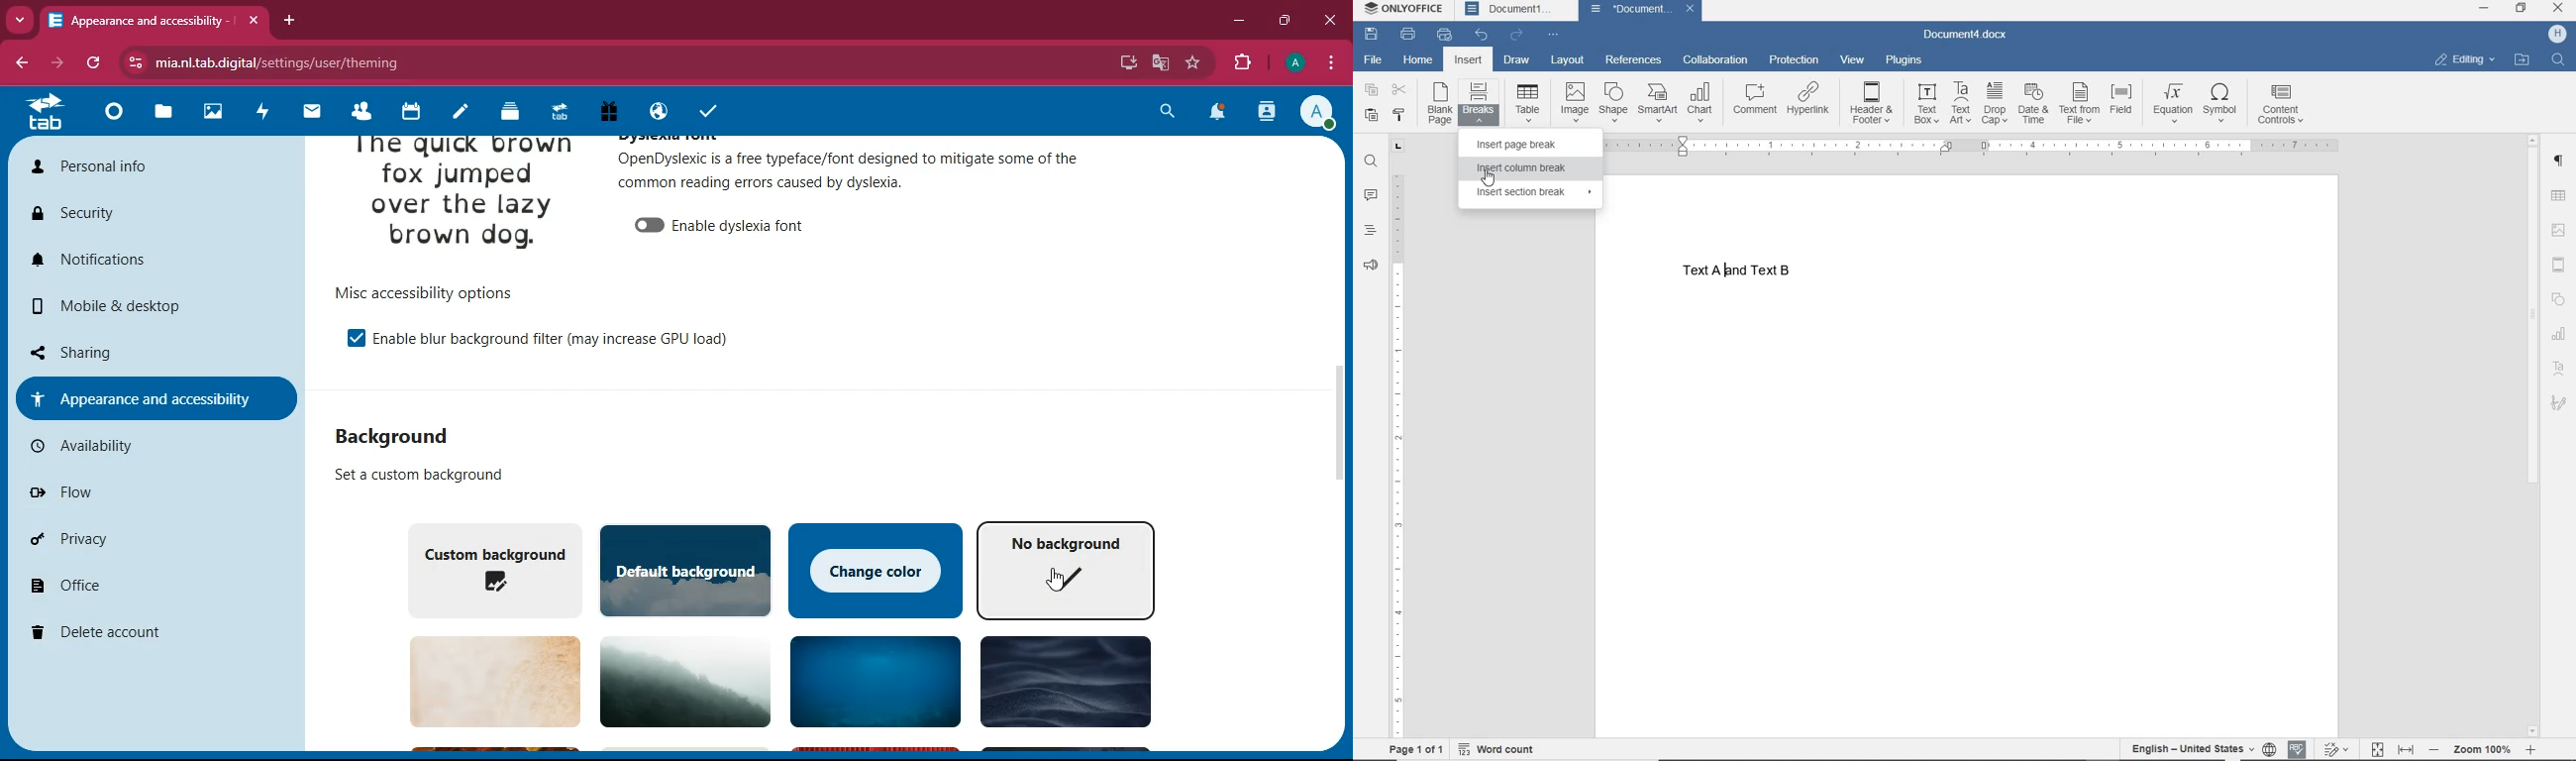 The width and height of the screenshot is (2576, 784). I want to click on IMAGE, so click(2559, 231).